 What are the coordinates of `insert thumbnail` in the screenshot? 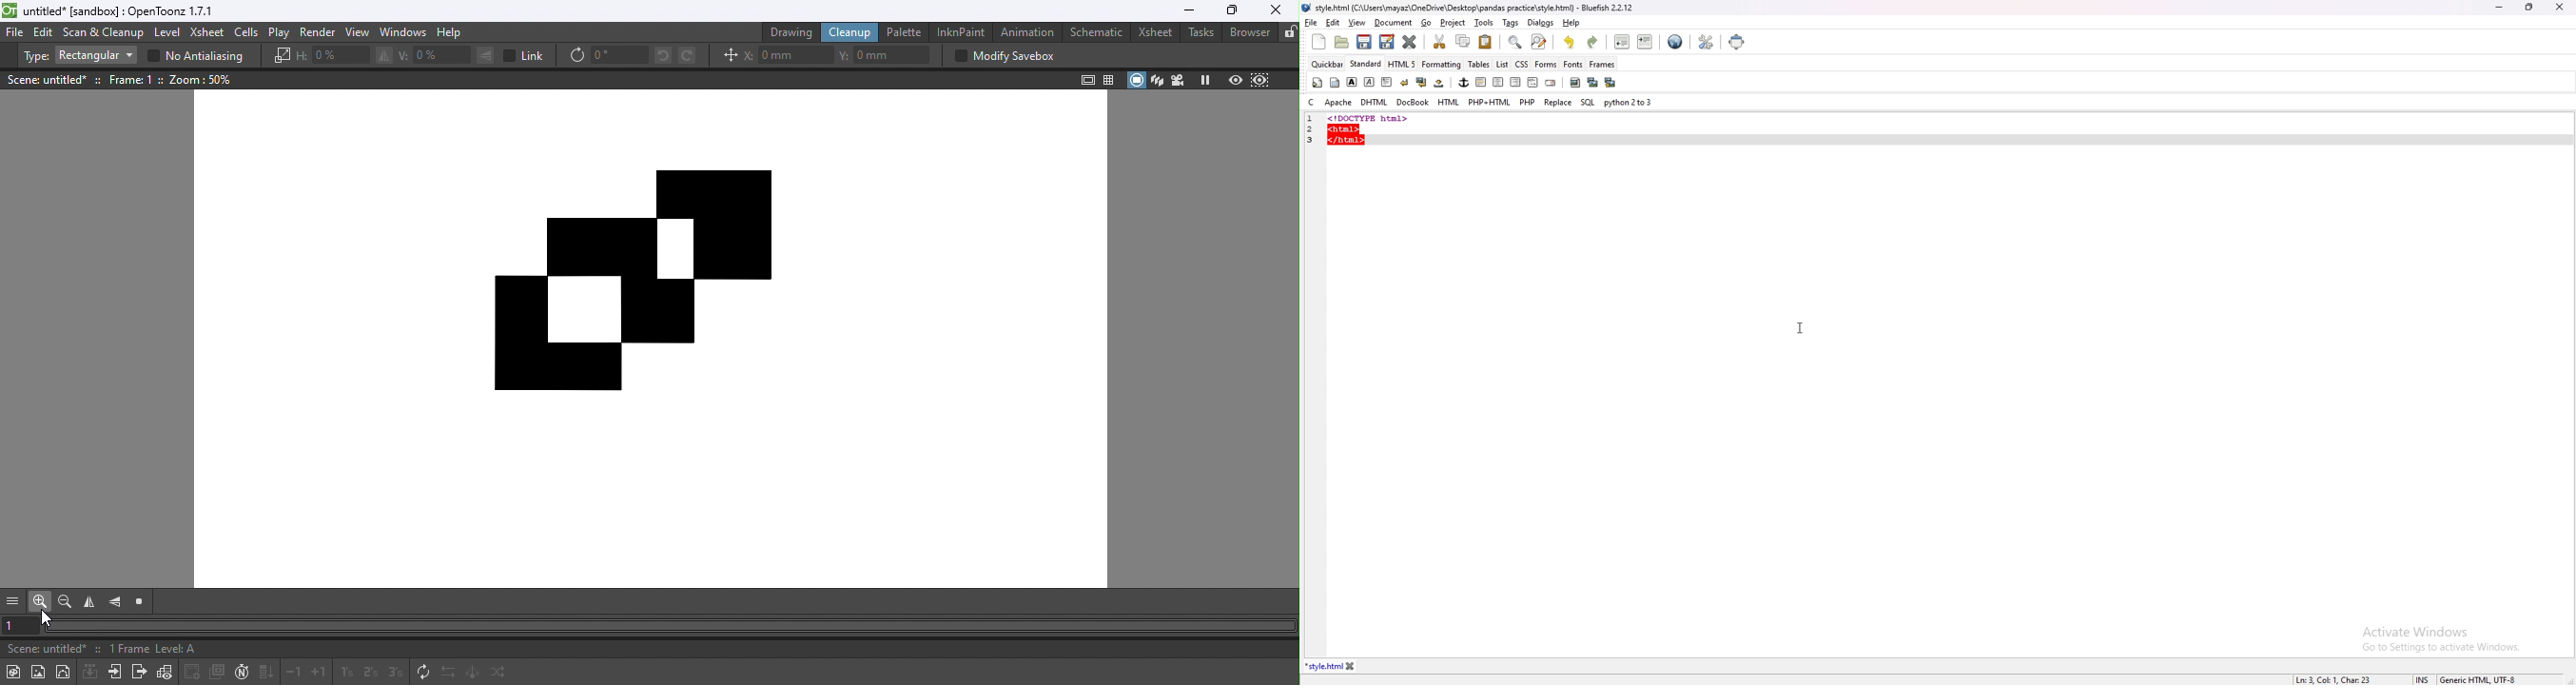 It's located at (1592, 82).